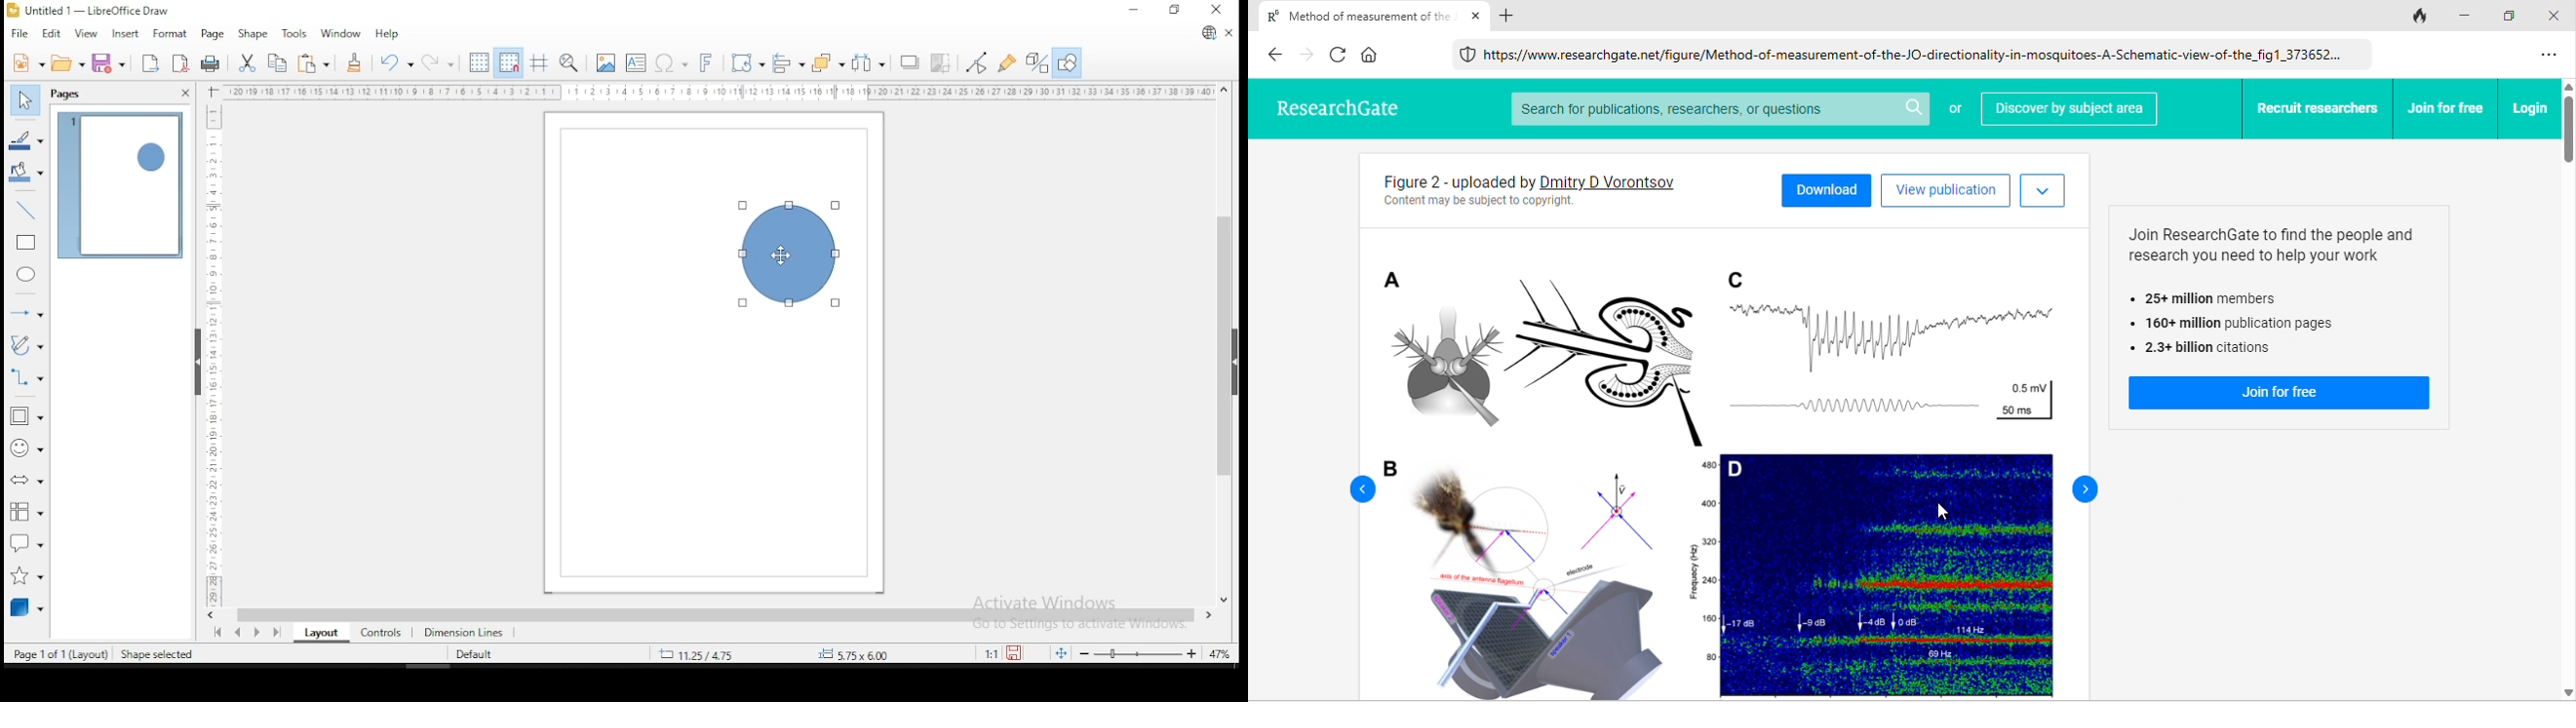 The width and height of the screenshot is (2576, 728). What do you see at coordinates (1137, 652) in the screenshot?
I see `zoom slider` at bounding box center [1137, 652].